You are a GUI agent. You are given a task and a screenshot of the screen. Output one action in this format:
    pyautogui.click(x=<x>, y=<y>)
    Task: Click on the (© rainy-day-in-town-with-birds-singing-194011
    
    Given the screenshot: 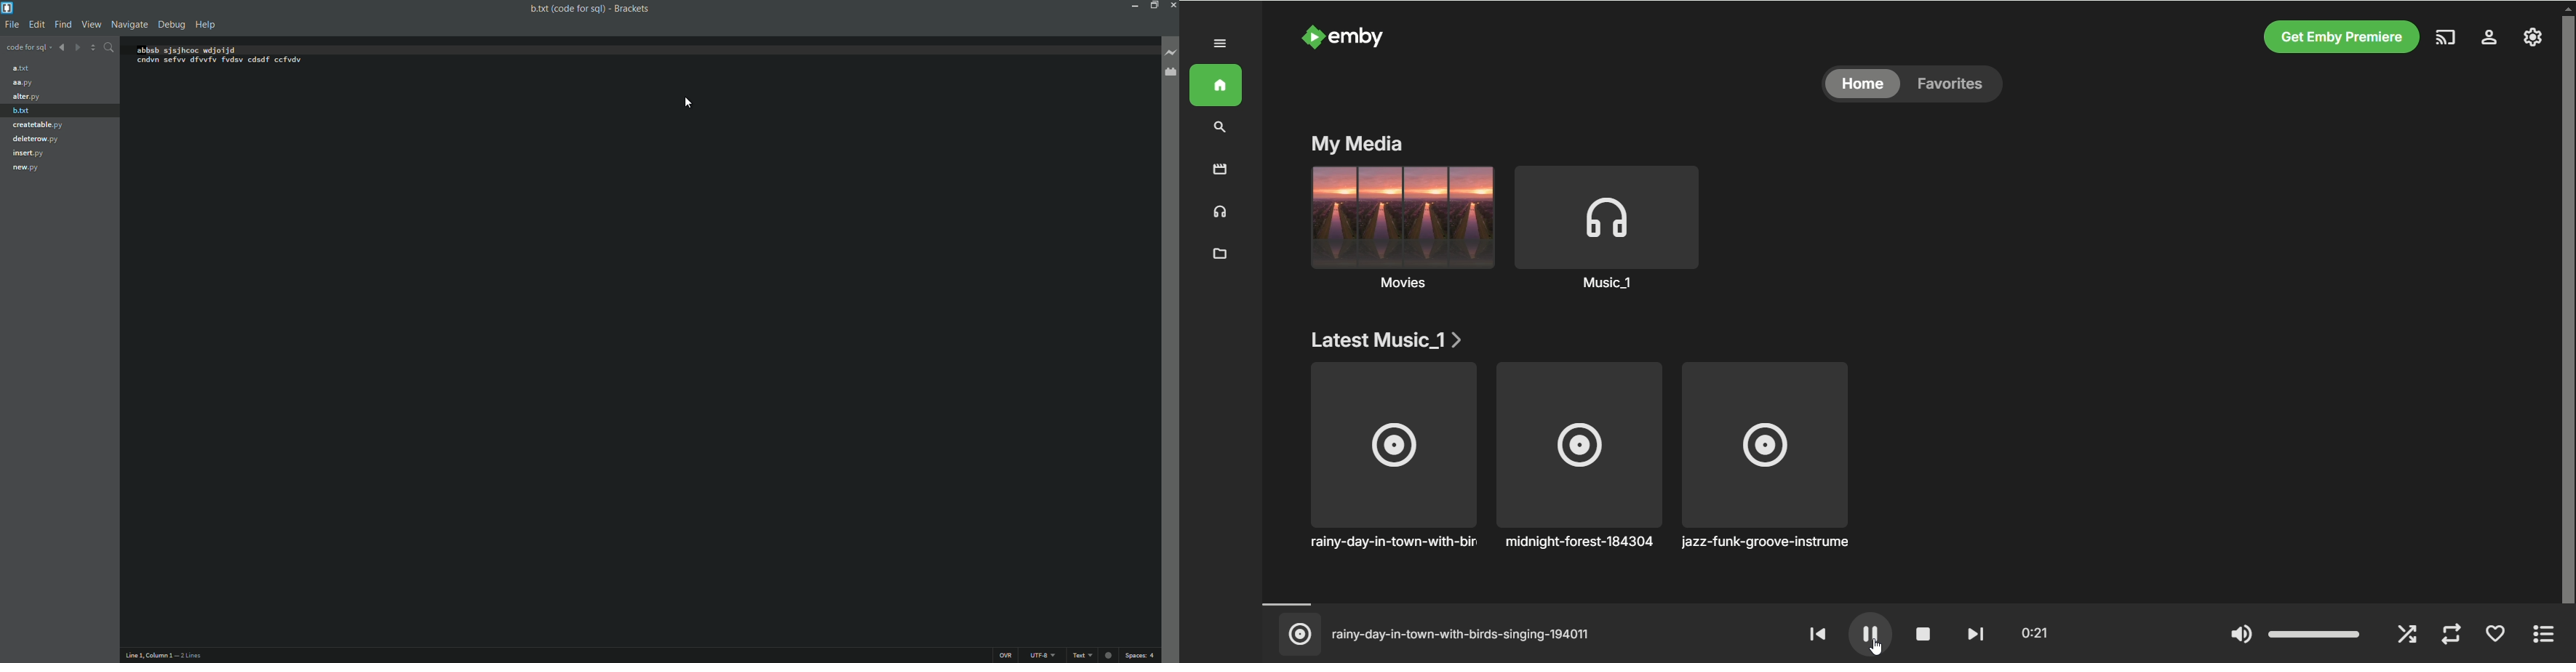 What is the action you would take?
    pyautogui.click(x=1448, y=631)
    